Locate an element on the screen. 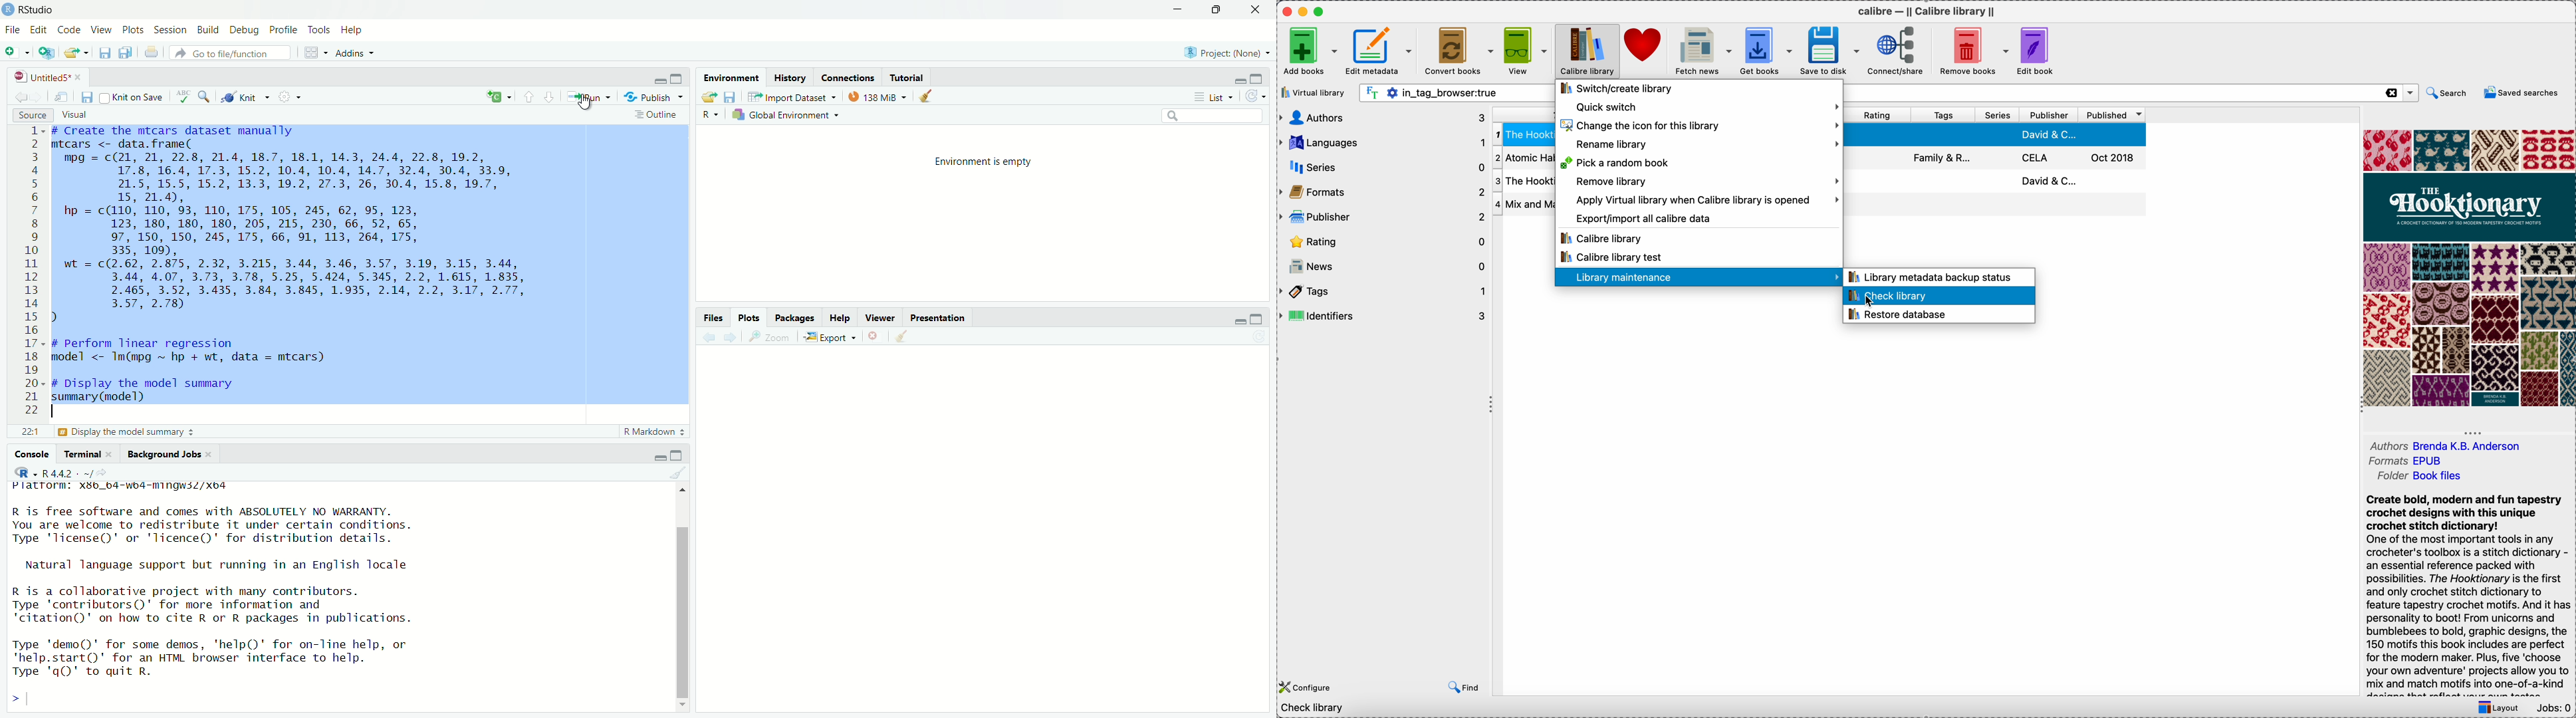 The width and height of the screenshot is (2576, 728). back is located at coordinates (712, 337).